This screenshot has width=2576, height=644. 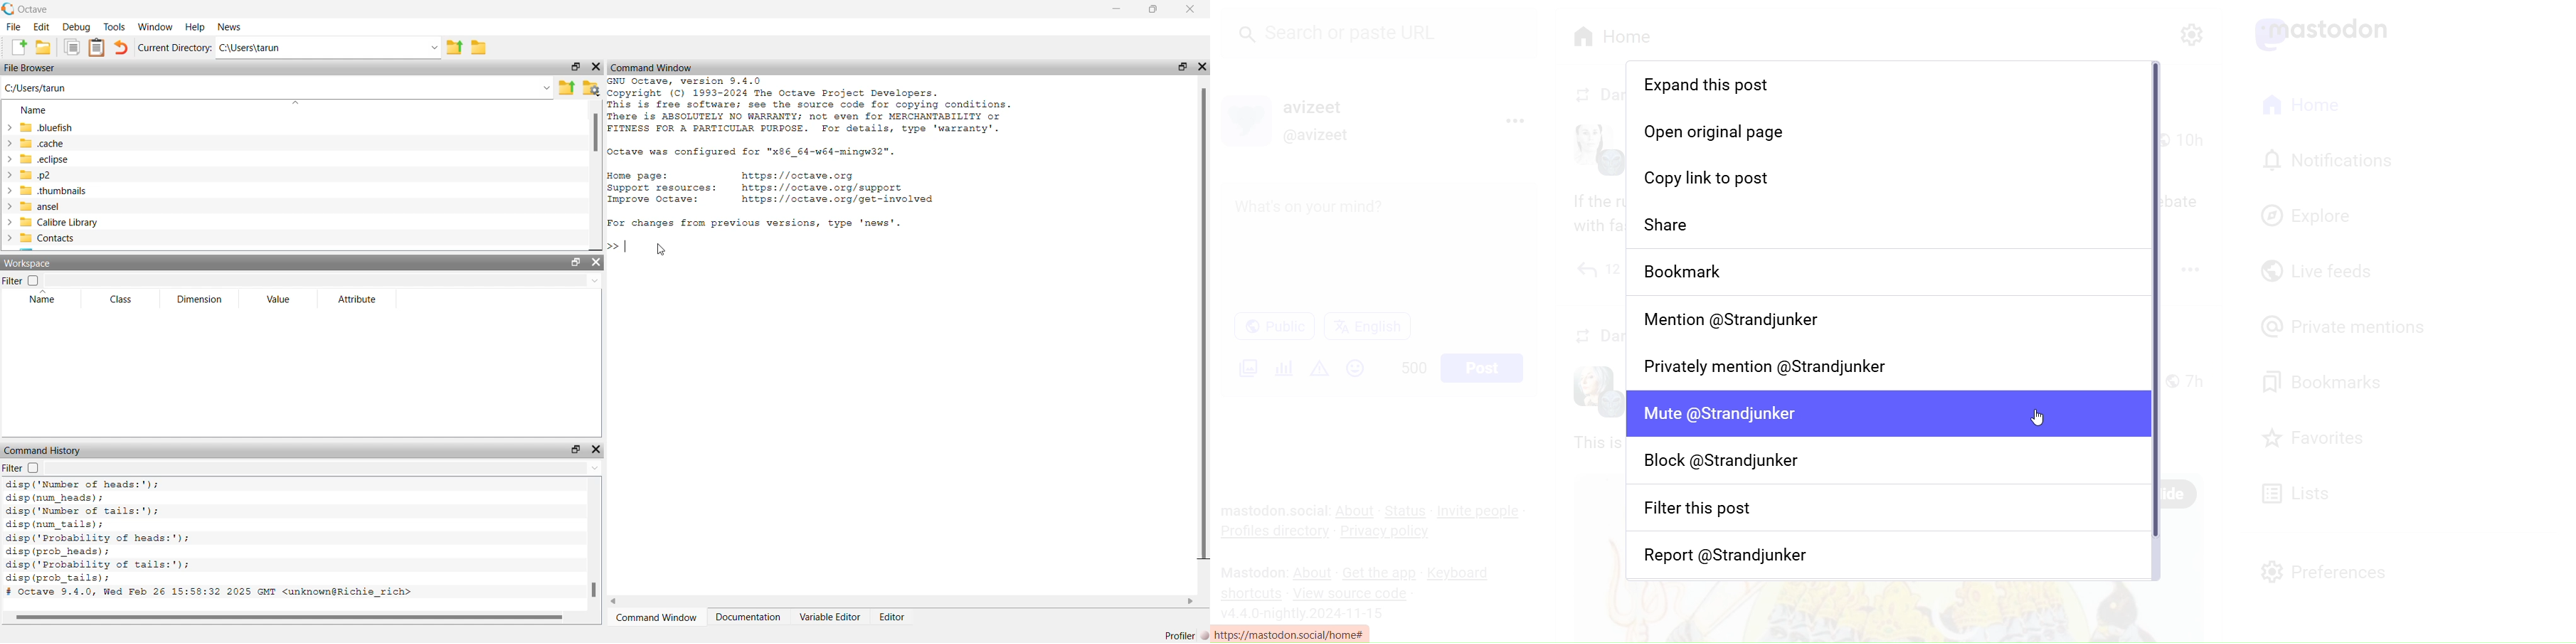 I want to click on Filter this post, so click(x=1883, y=511).